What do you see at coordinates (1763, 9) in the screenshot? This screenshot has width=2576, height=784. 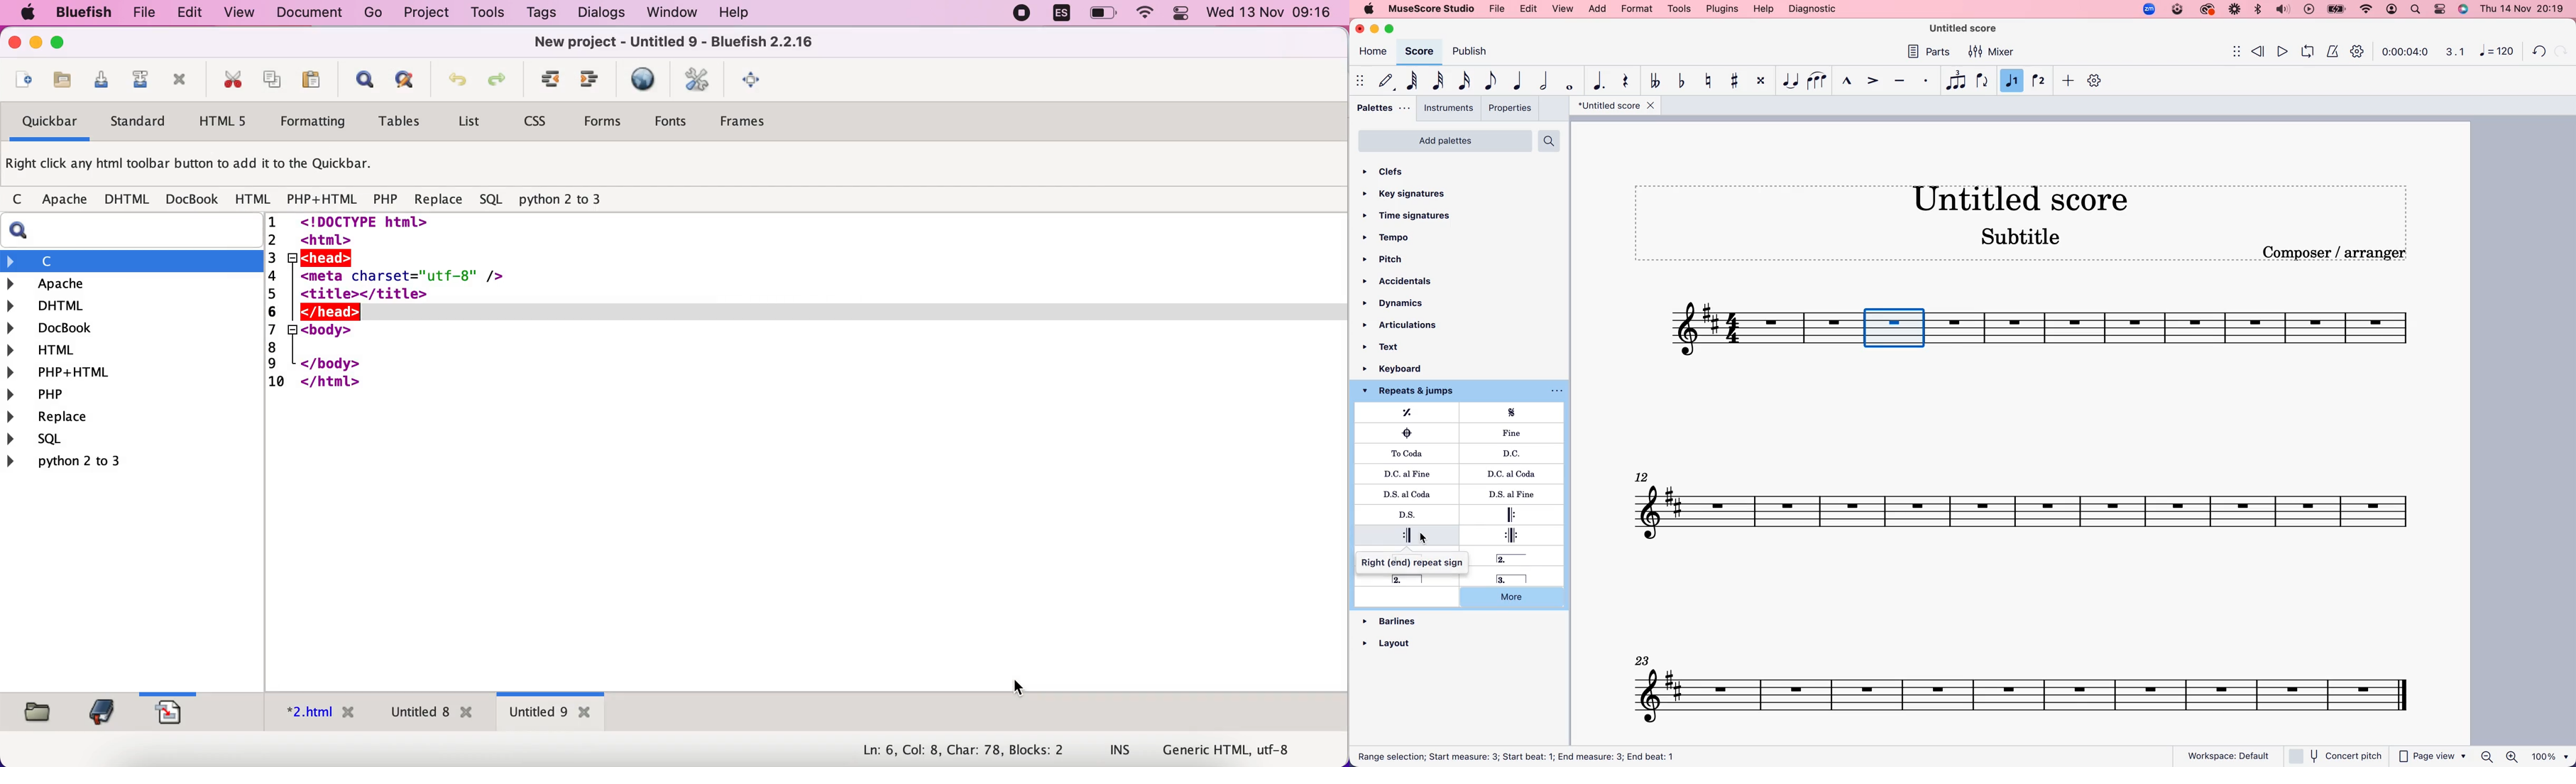 I see `help` at bounding box center [1763, 9].